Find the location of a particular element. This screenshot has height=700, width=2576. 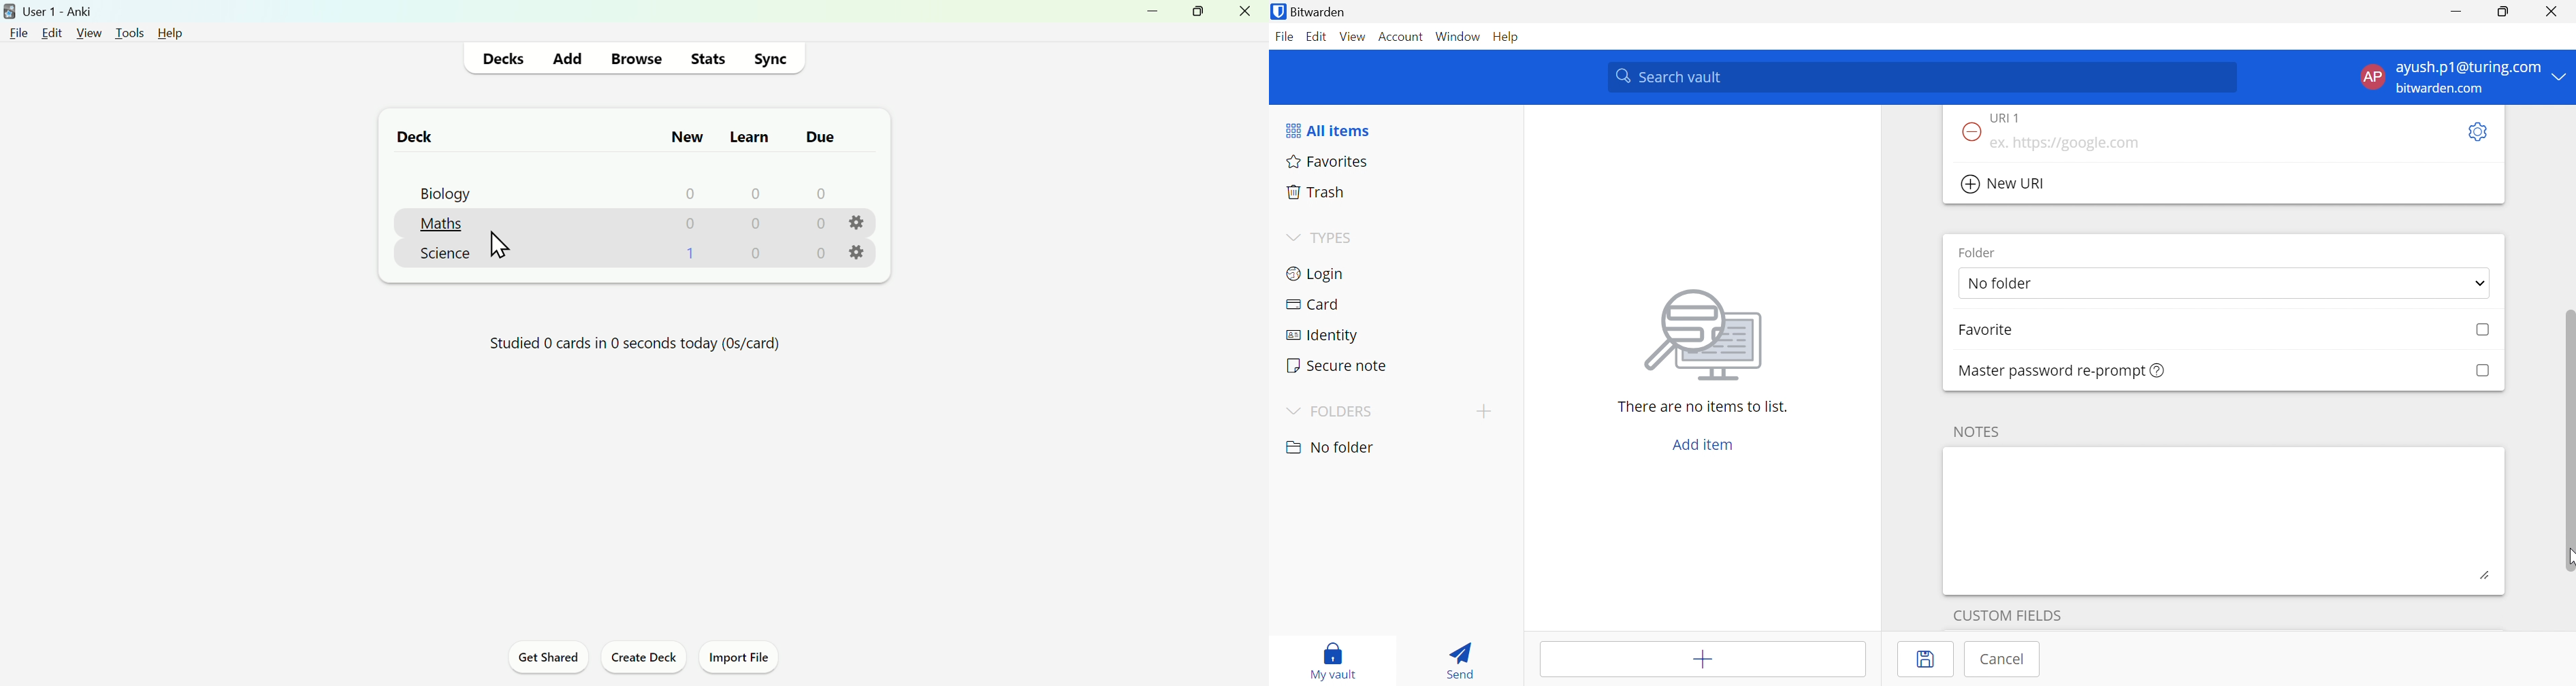

New is located at coordinates (686, 136).